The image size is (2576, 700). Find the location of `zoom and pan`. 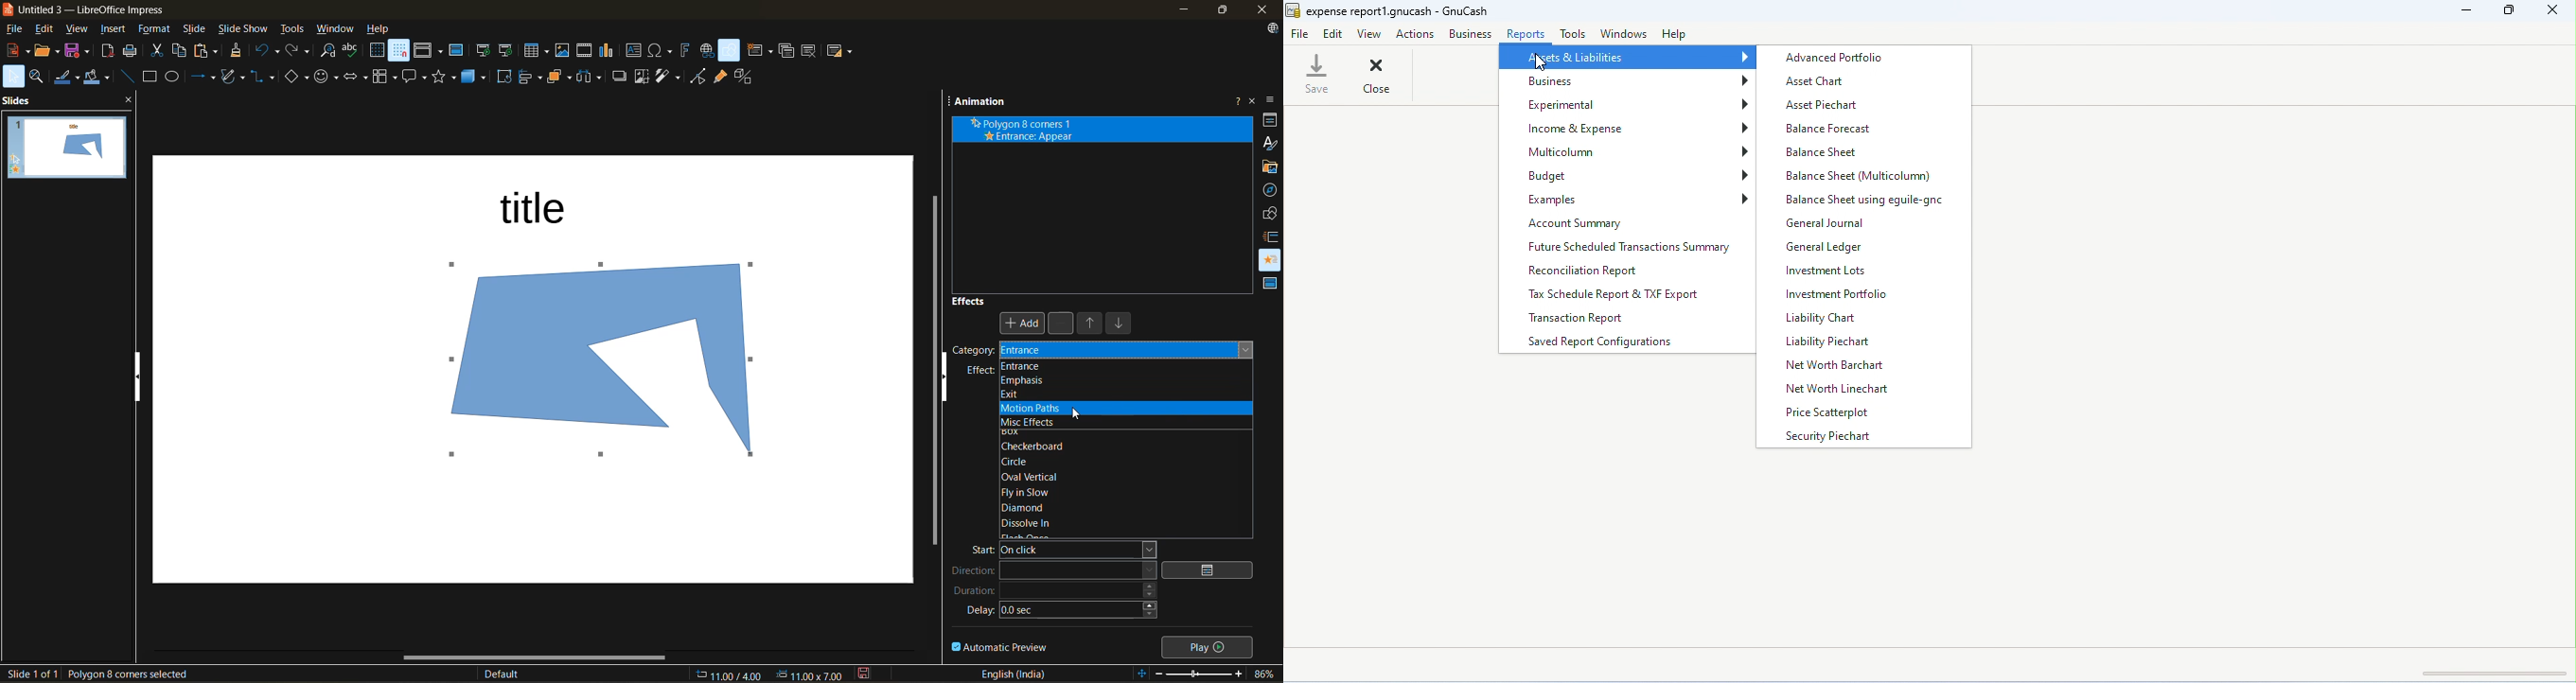

zoom and pan is located at coordinates (42, 76).